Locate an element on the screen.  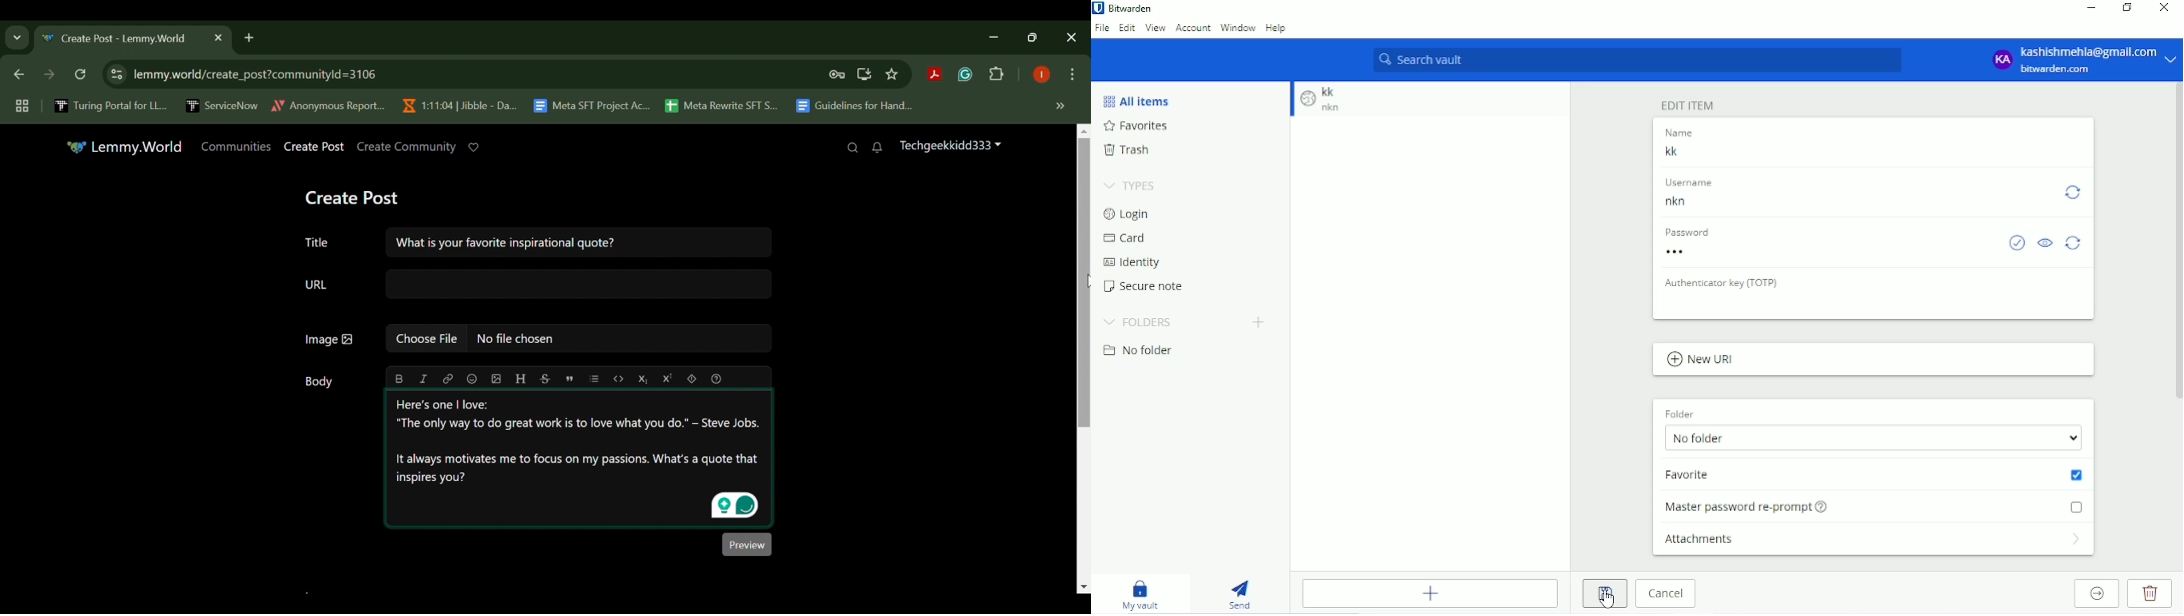
Extensions is located at coordinates (998, 75).